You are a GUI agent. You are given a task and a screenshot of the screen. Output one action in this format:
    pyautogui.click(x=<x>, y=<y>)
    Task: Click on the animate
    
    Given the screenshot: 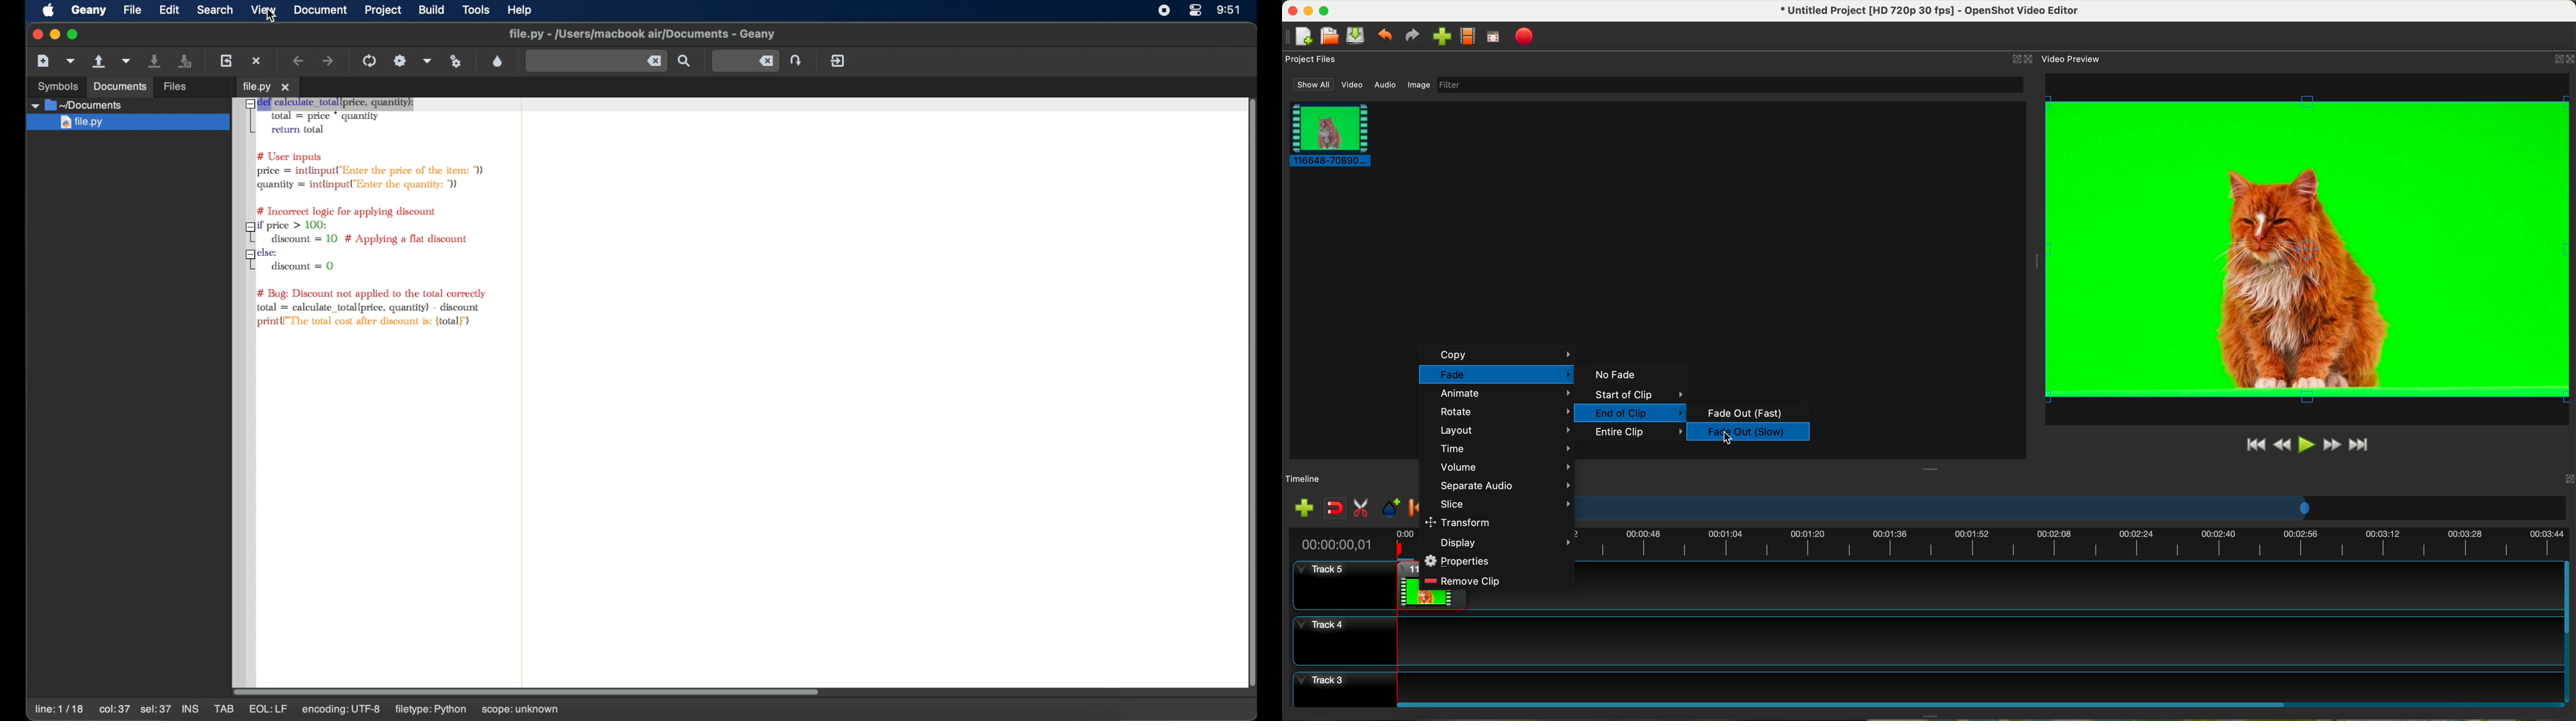 What is the action you would take?
    pyautogui.click(x=1504, y=394)
    